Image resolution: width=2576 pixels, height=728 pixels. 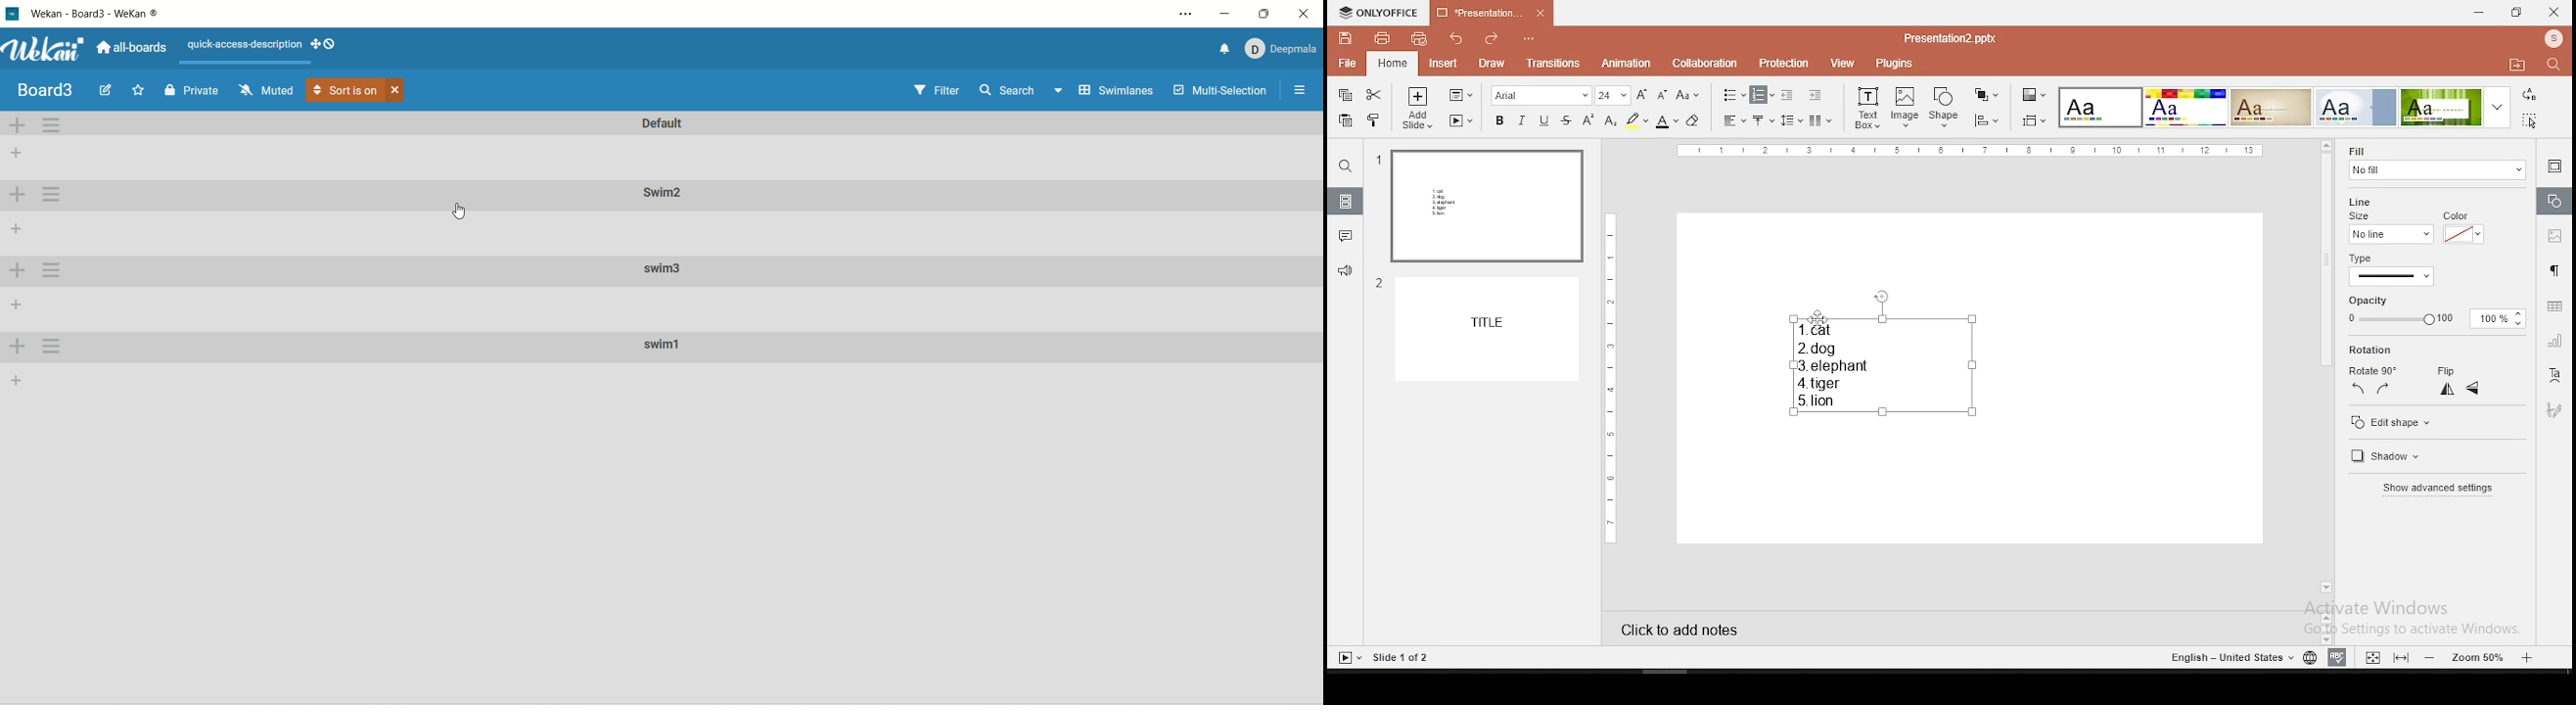 I want to click on cursor, so click(x=459, y=210).